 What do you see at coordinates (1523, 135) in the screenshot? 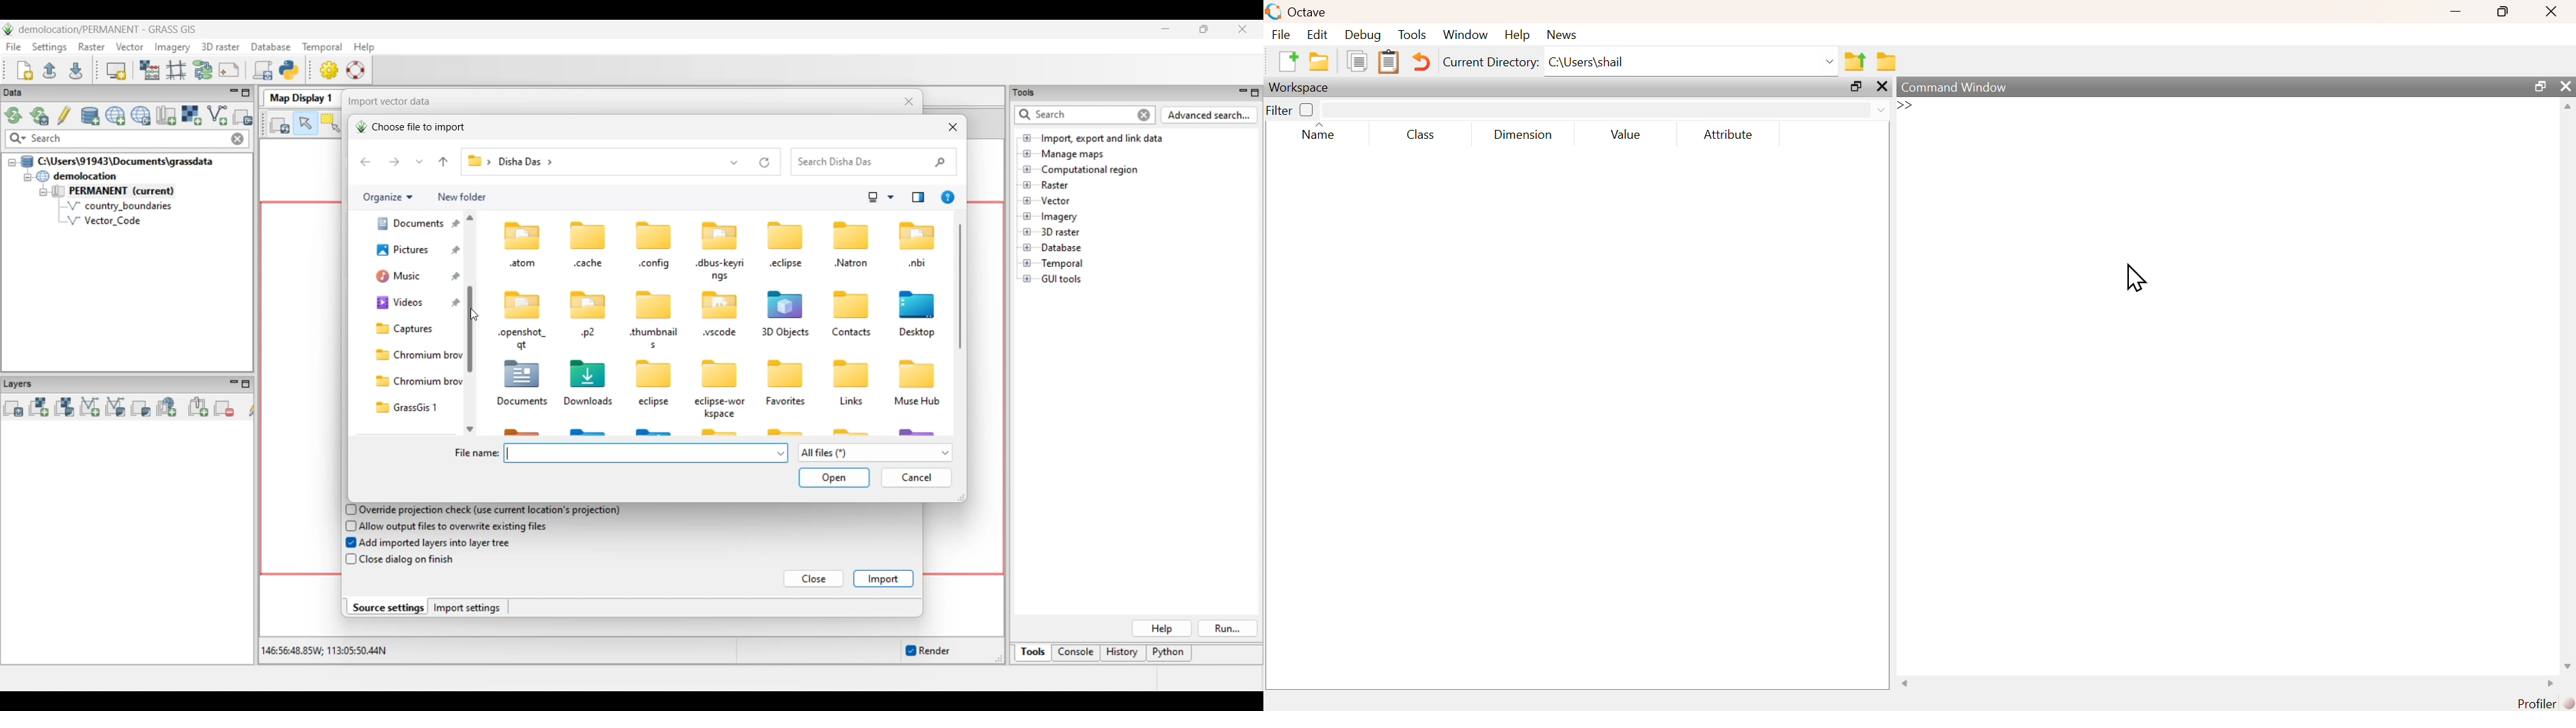
I see `Dimension` at bounding box center [1523, 135].